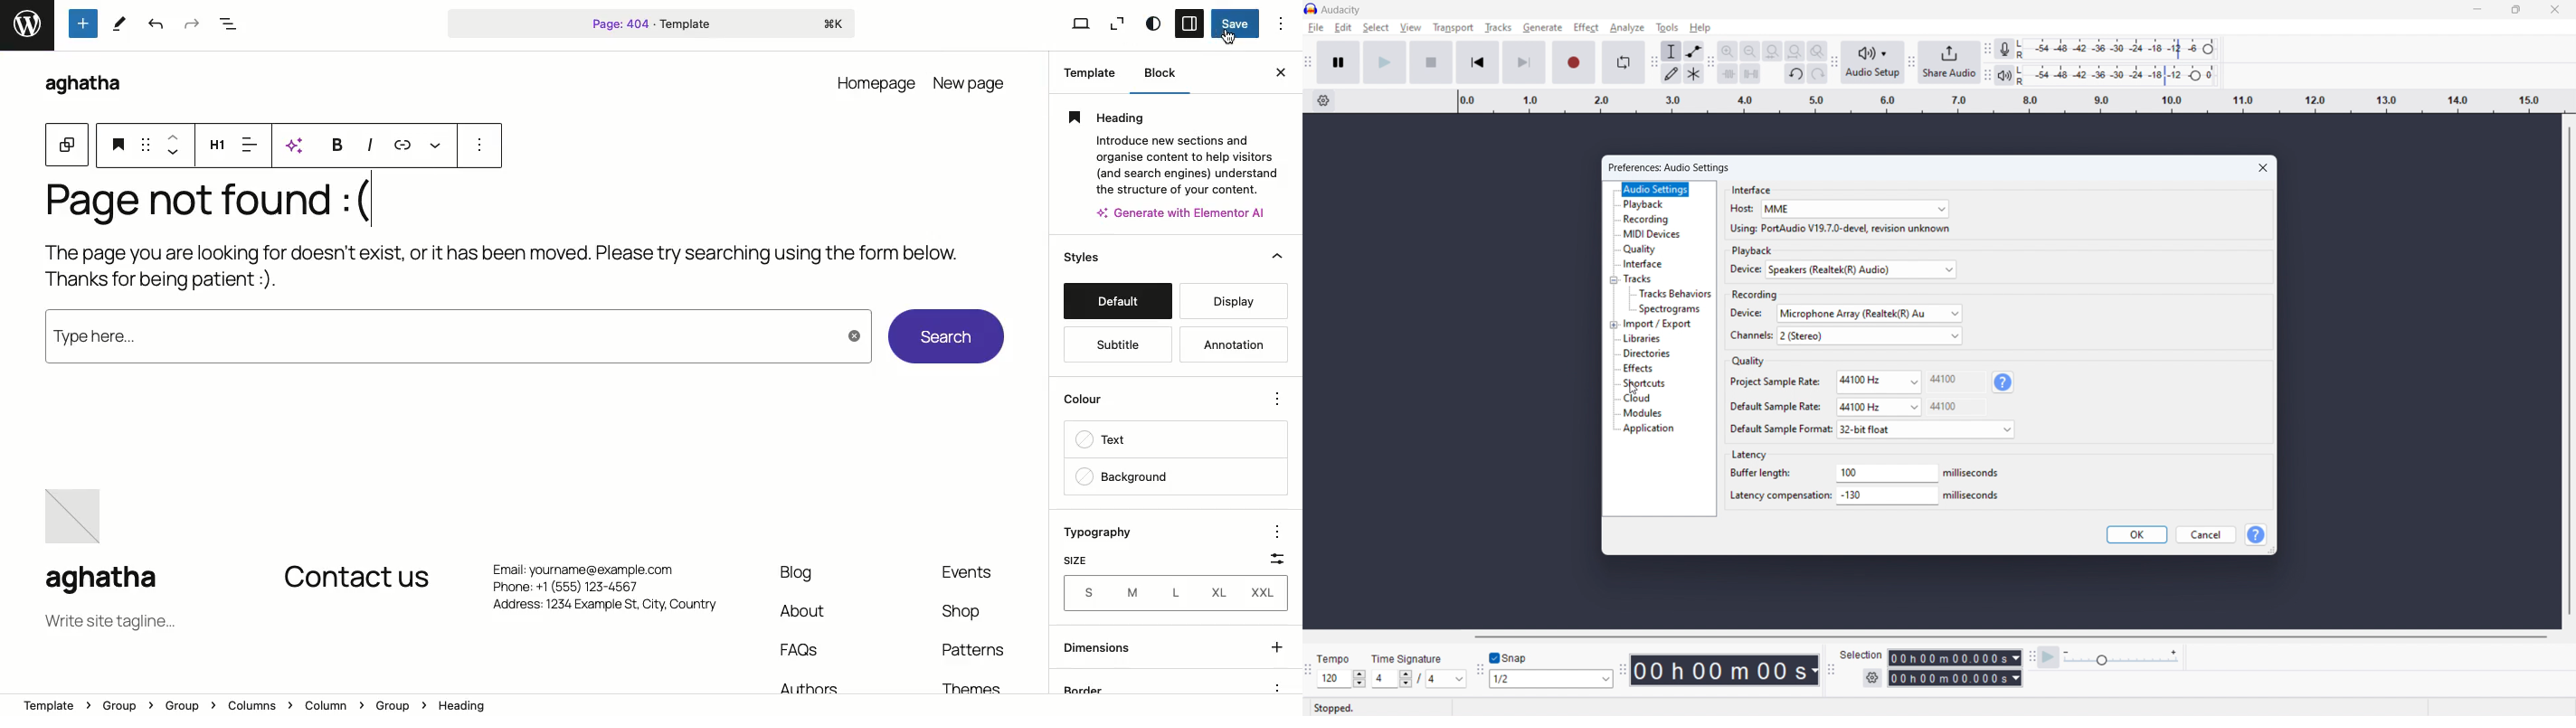 This screenshot has height=728, width=2576. I want to click on Zoom out, so click(1119, 23).